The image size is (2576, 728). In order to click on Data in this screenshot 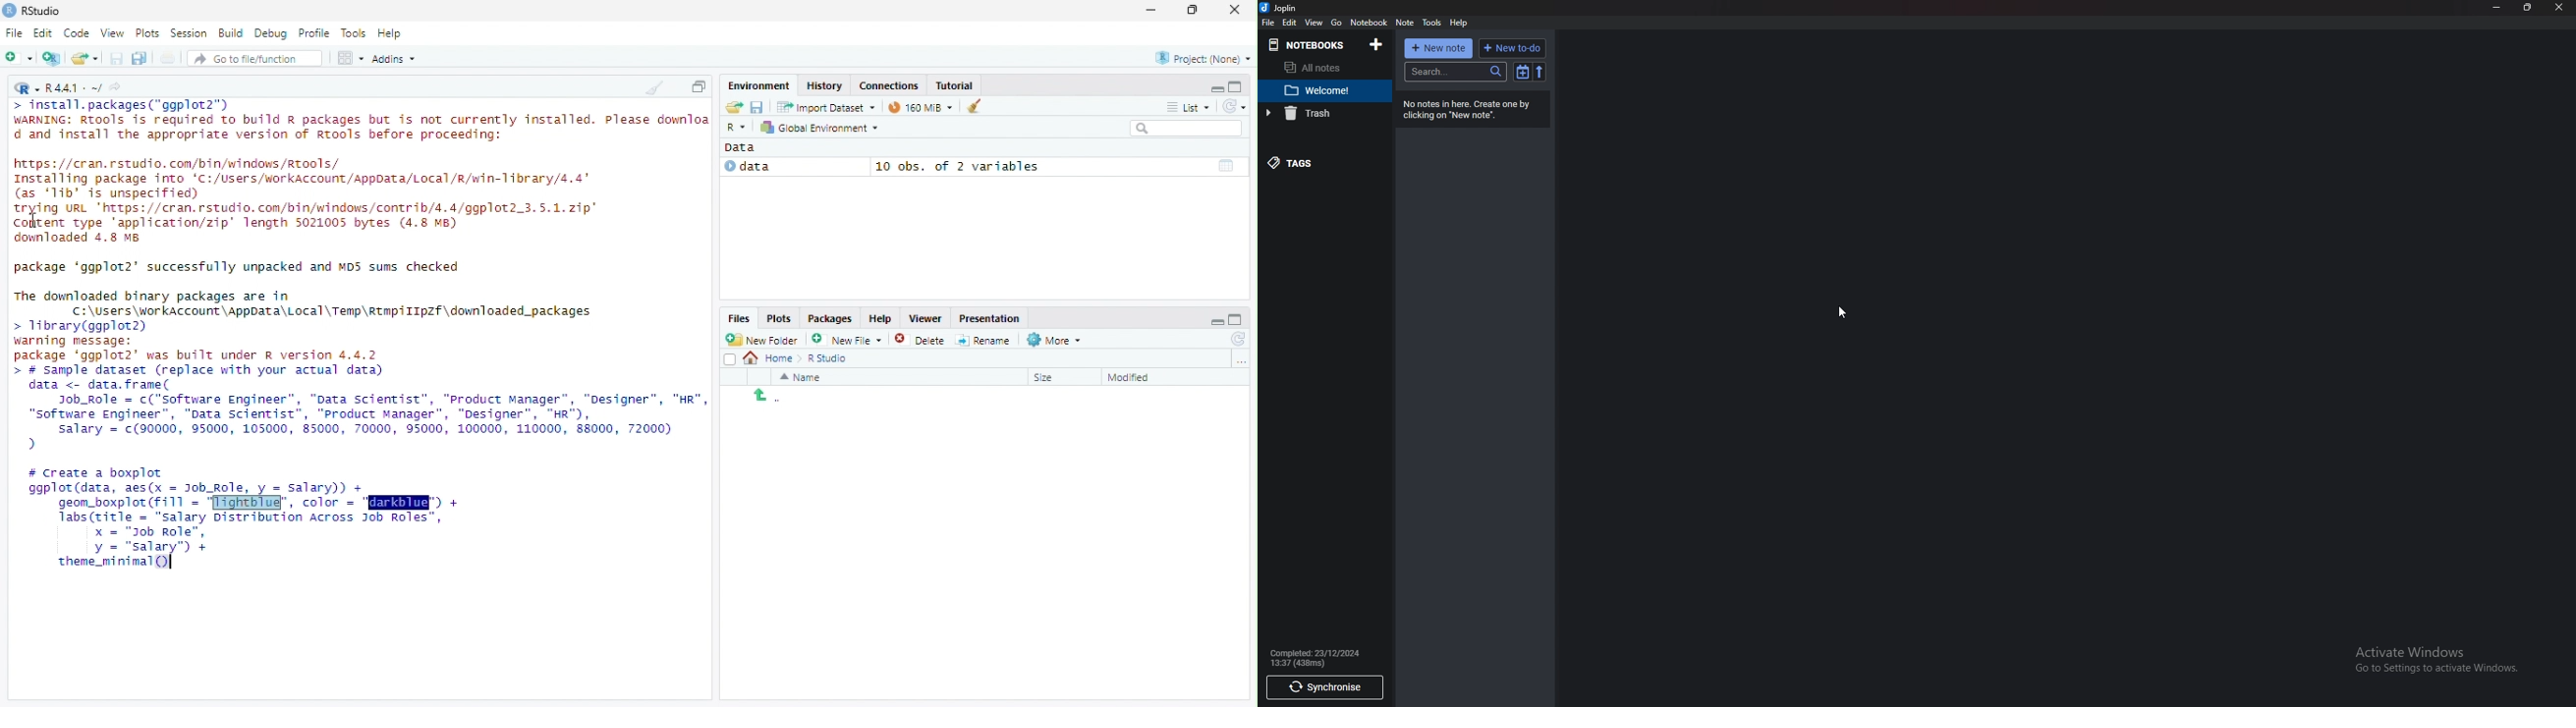, I will do `click(746, 147)`.